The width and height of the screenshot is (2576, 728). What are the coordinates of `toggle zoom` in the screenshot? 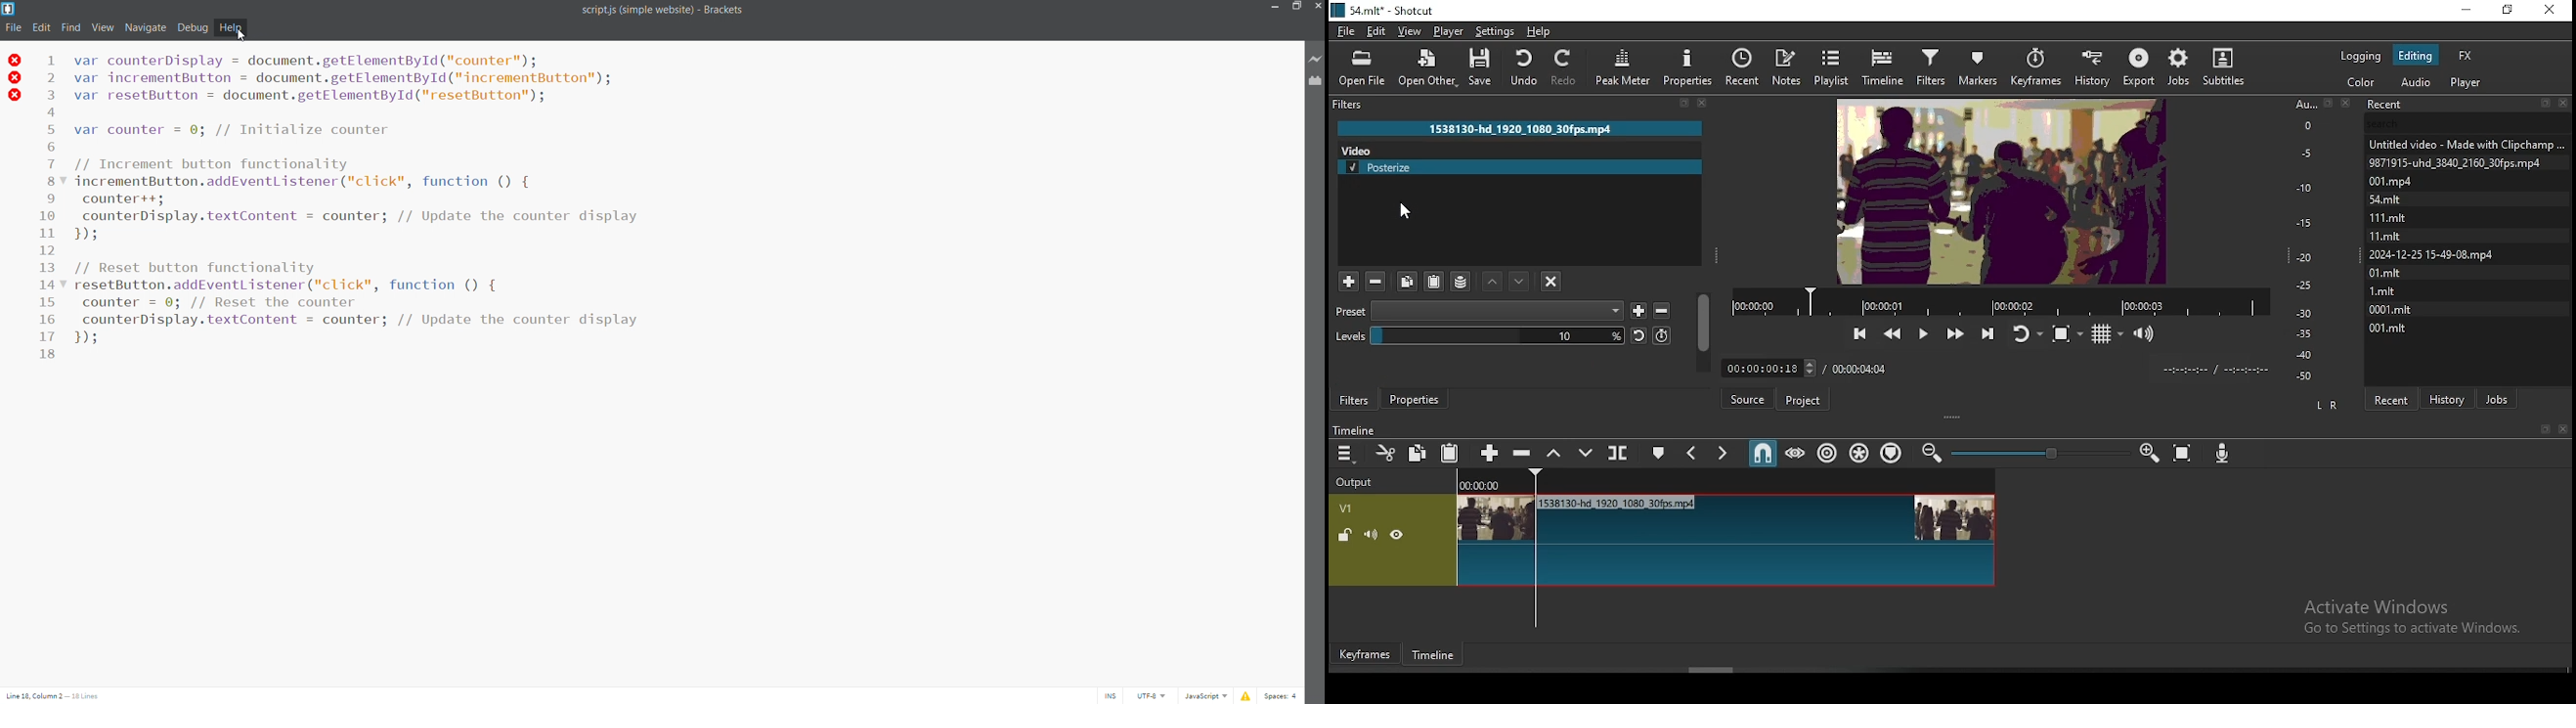 It's located at (2067, 331).